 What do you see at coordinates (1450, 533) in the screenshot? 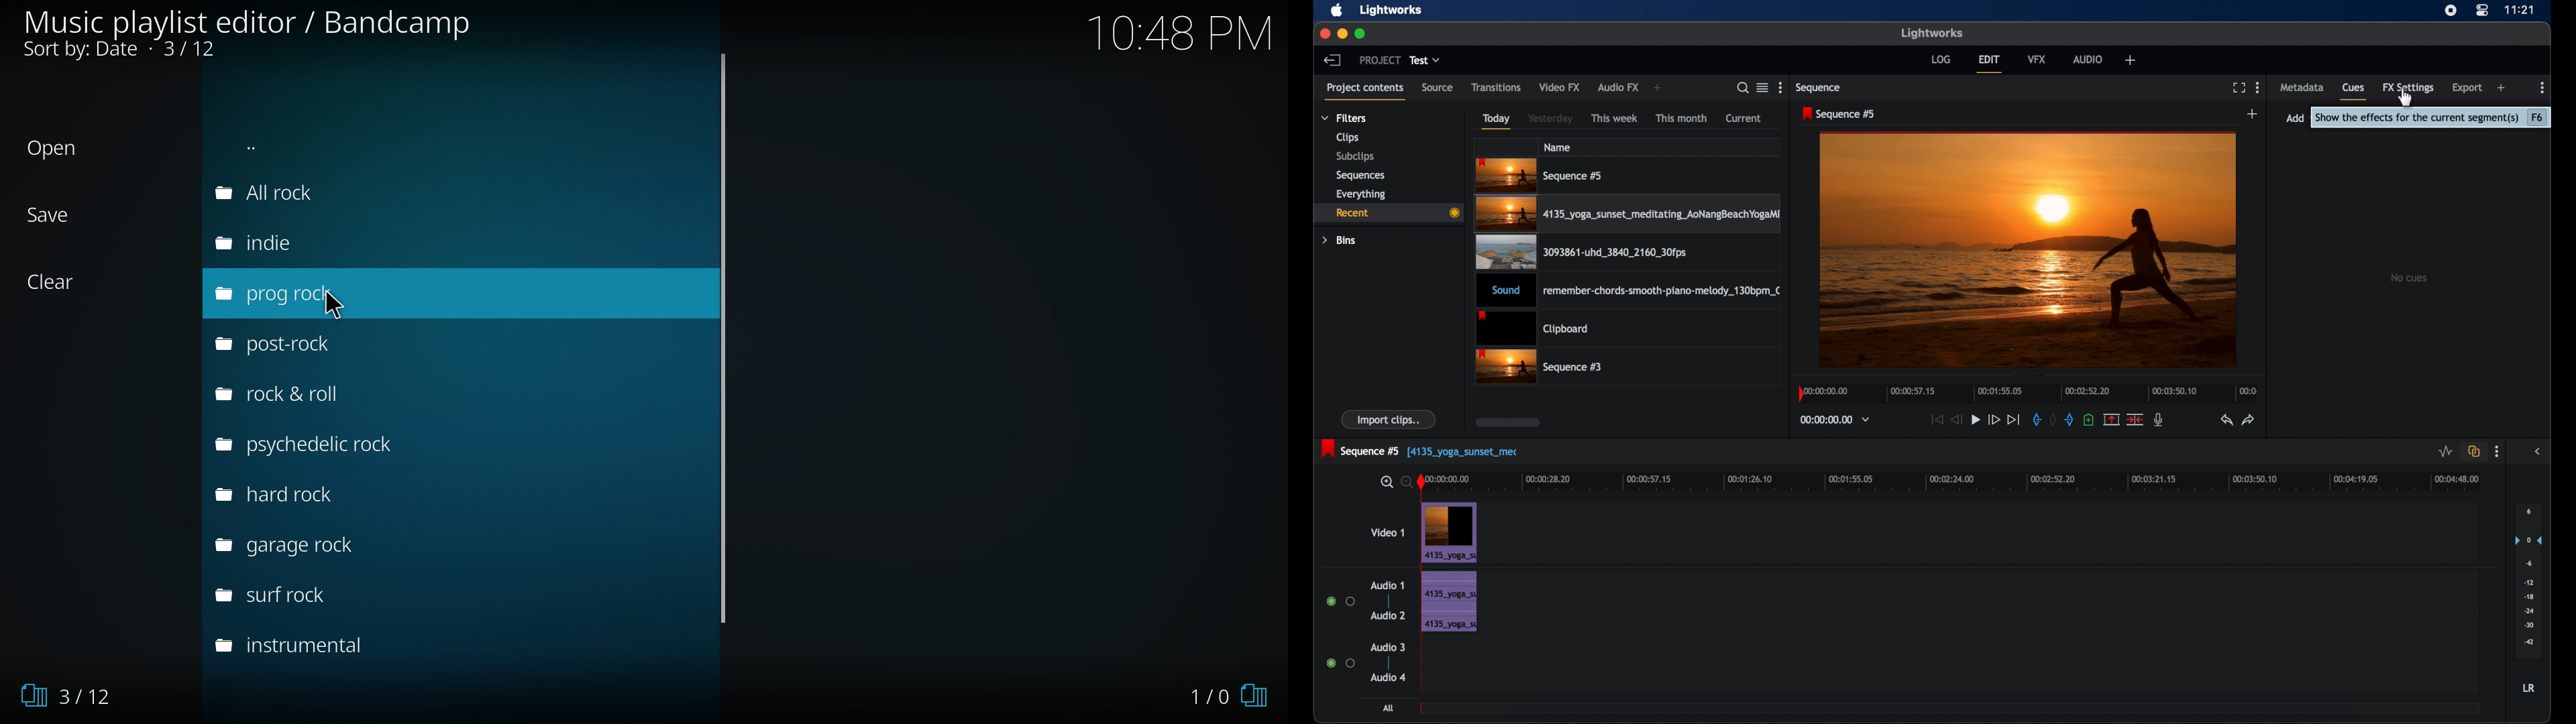
I see `video clip` at bounding box center [1450, 533].